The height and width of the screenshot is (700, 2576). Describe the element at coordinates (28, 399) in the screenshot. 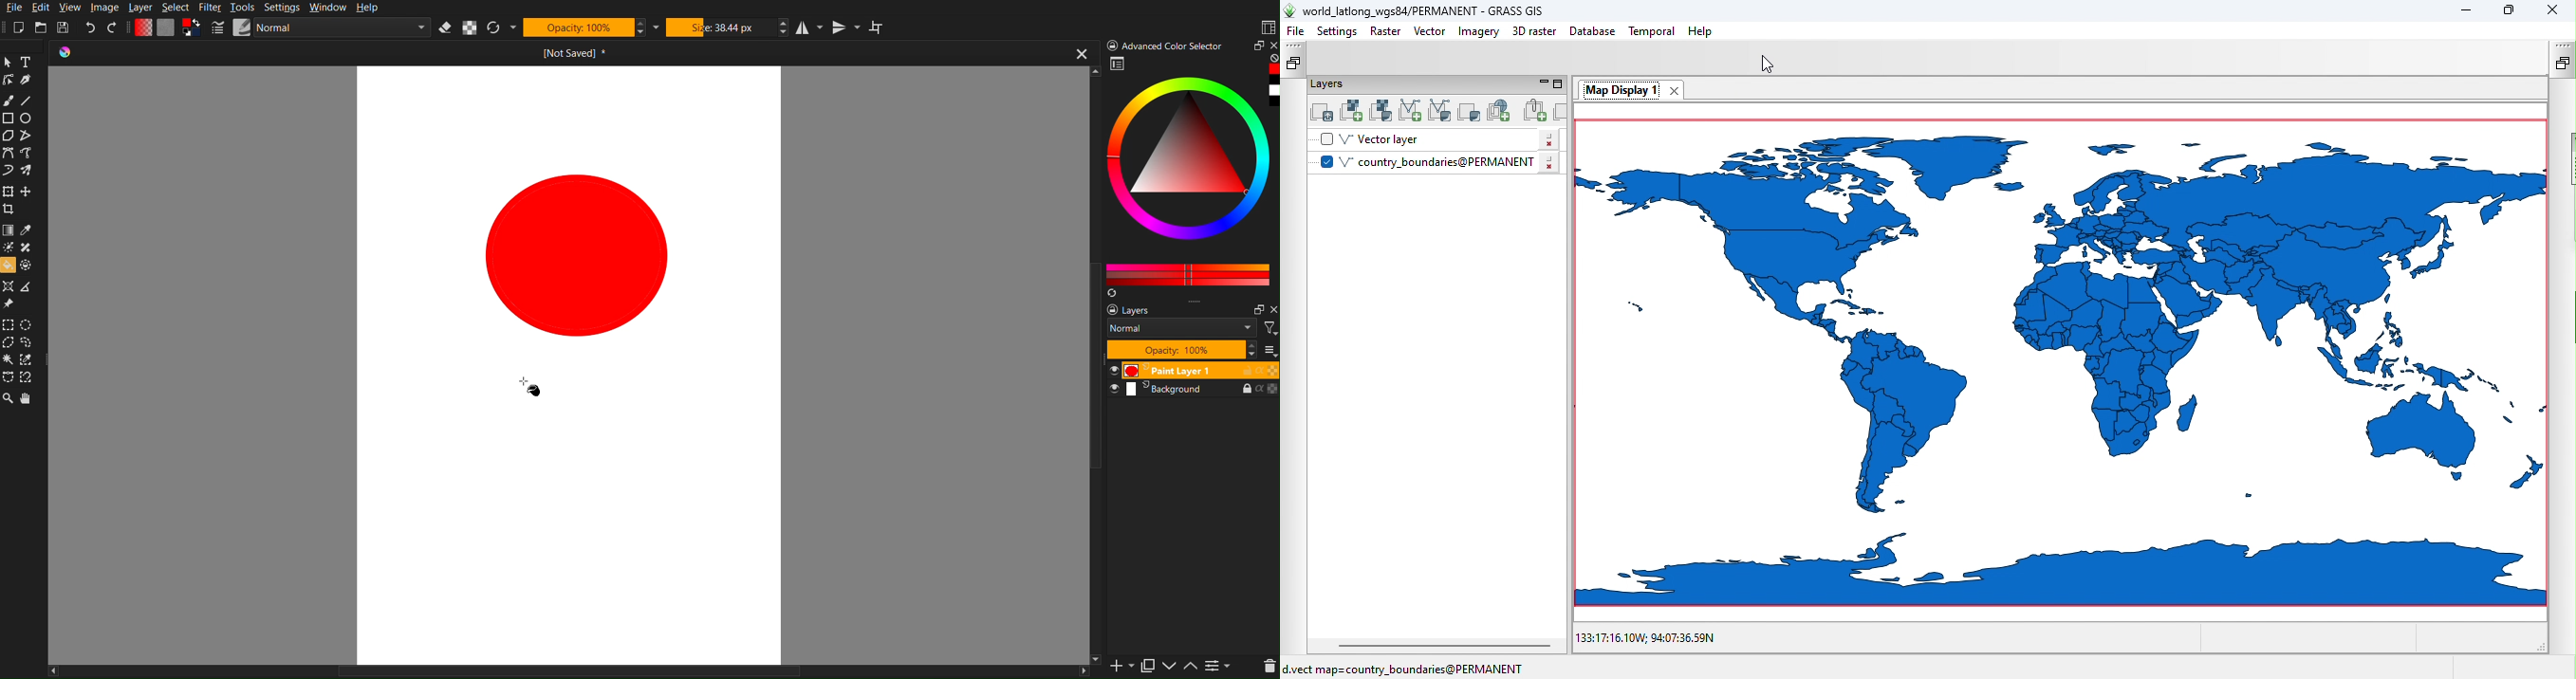

I see `Pan` at that location.